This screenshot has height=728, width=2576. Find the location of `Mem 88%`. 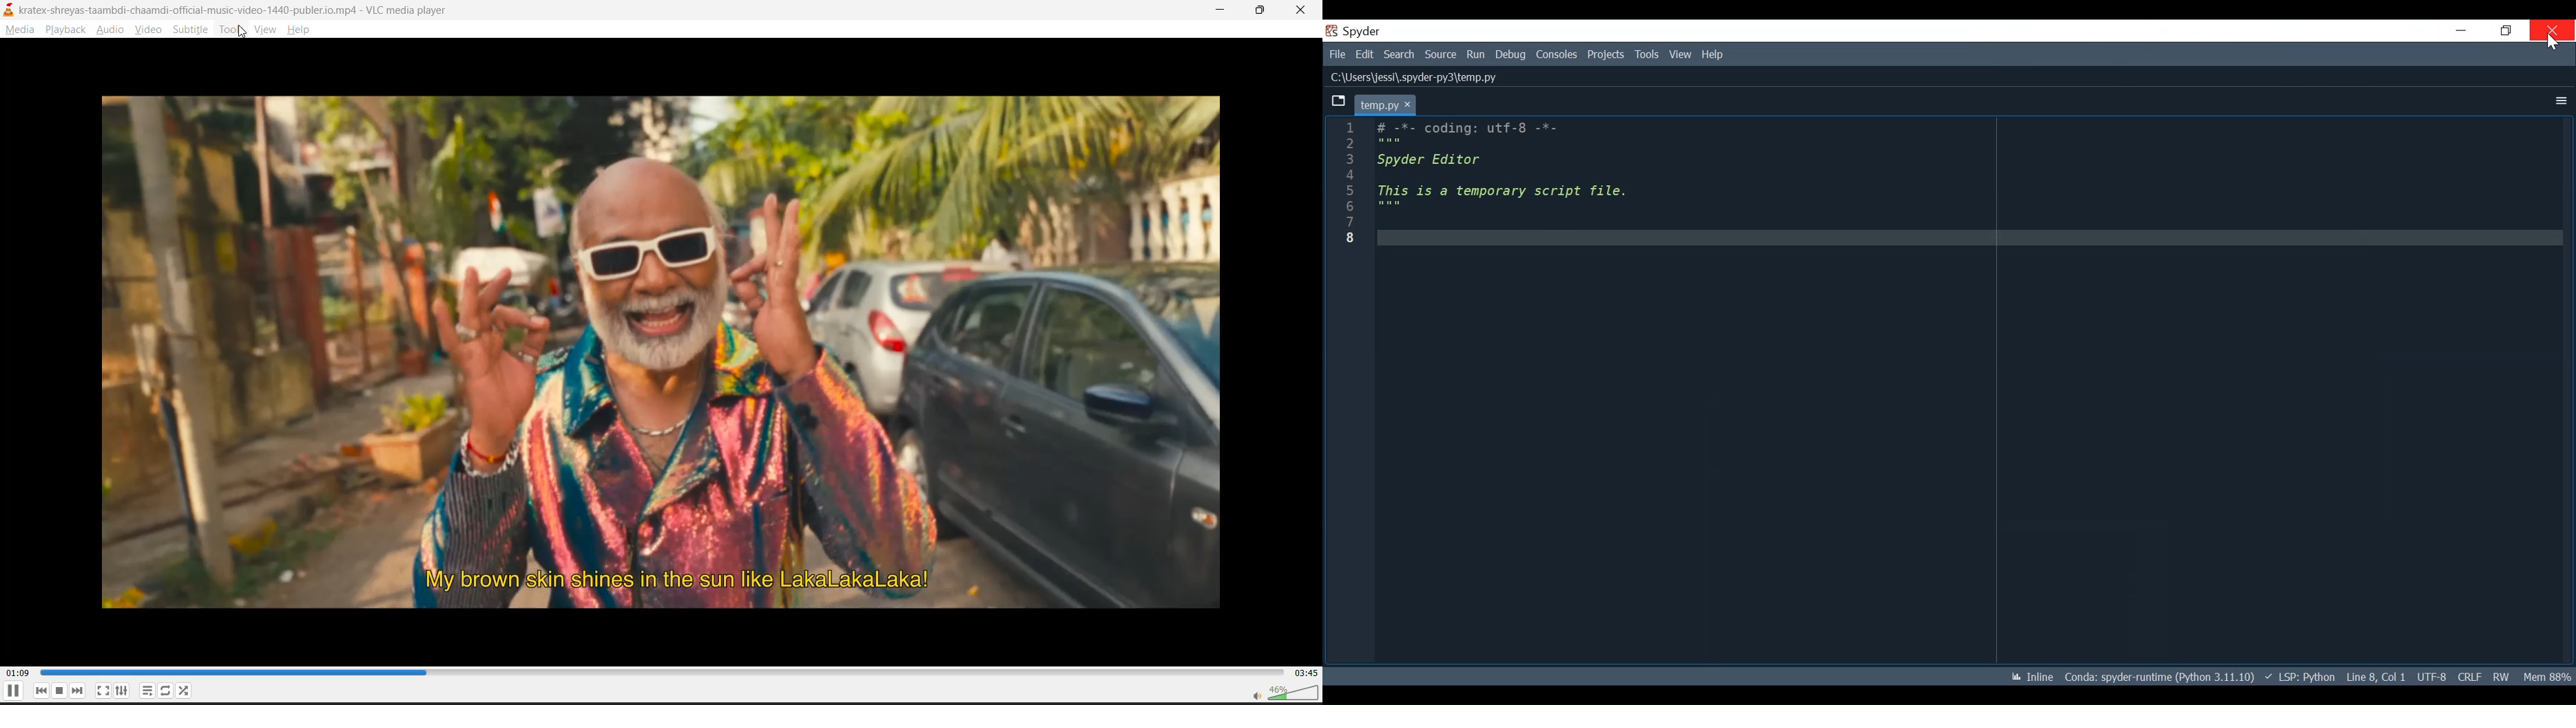

Mem 88% is located at coordinates (2548, 677).